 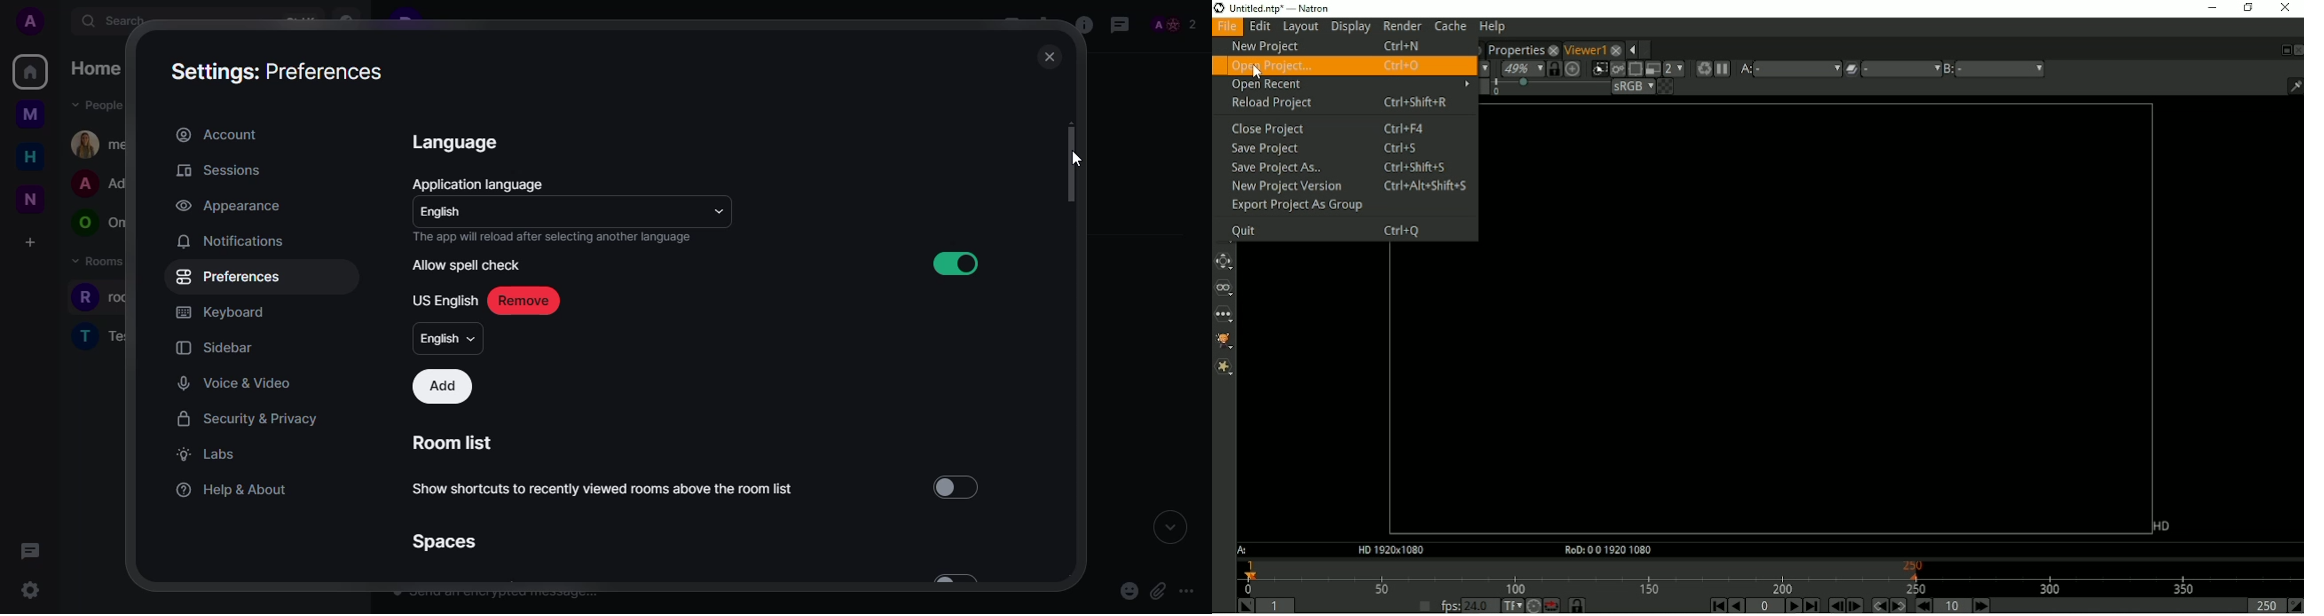 I want to click on Next increment, so click(x=1982, y=605).